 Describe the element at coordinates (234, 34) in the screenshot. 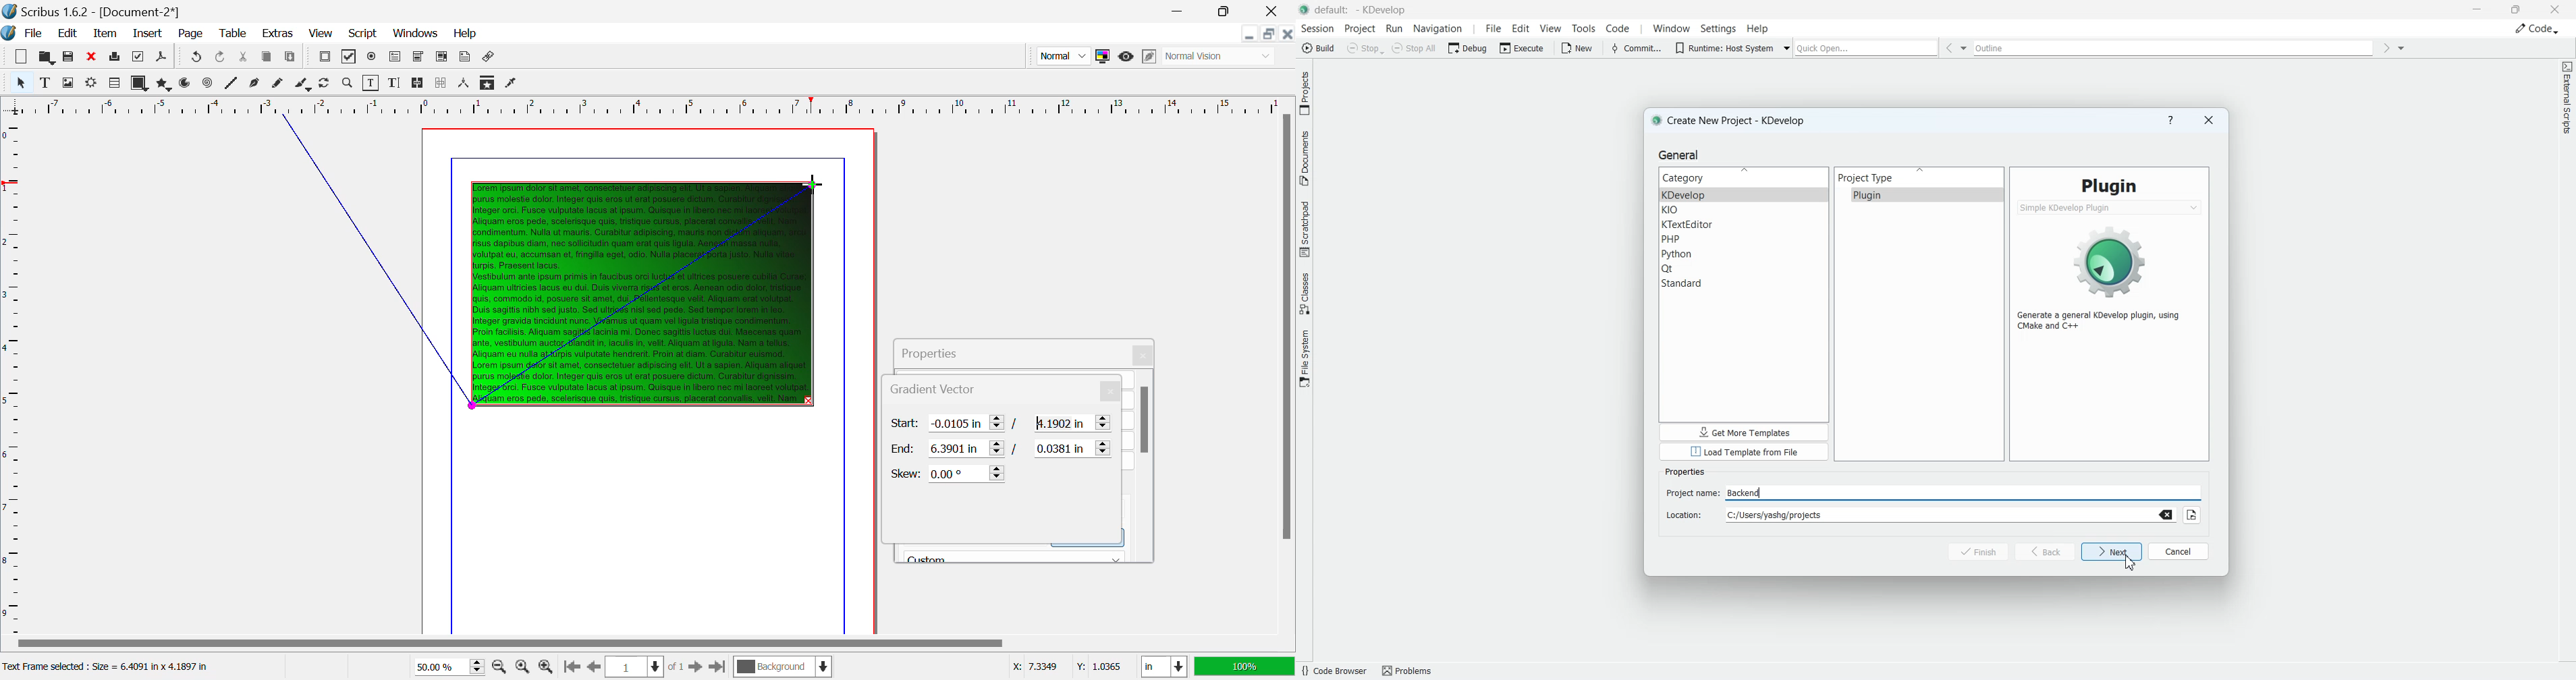

I see `Table` at that location.